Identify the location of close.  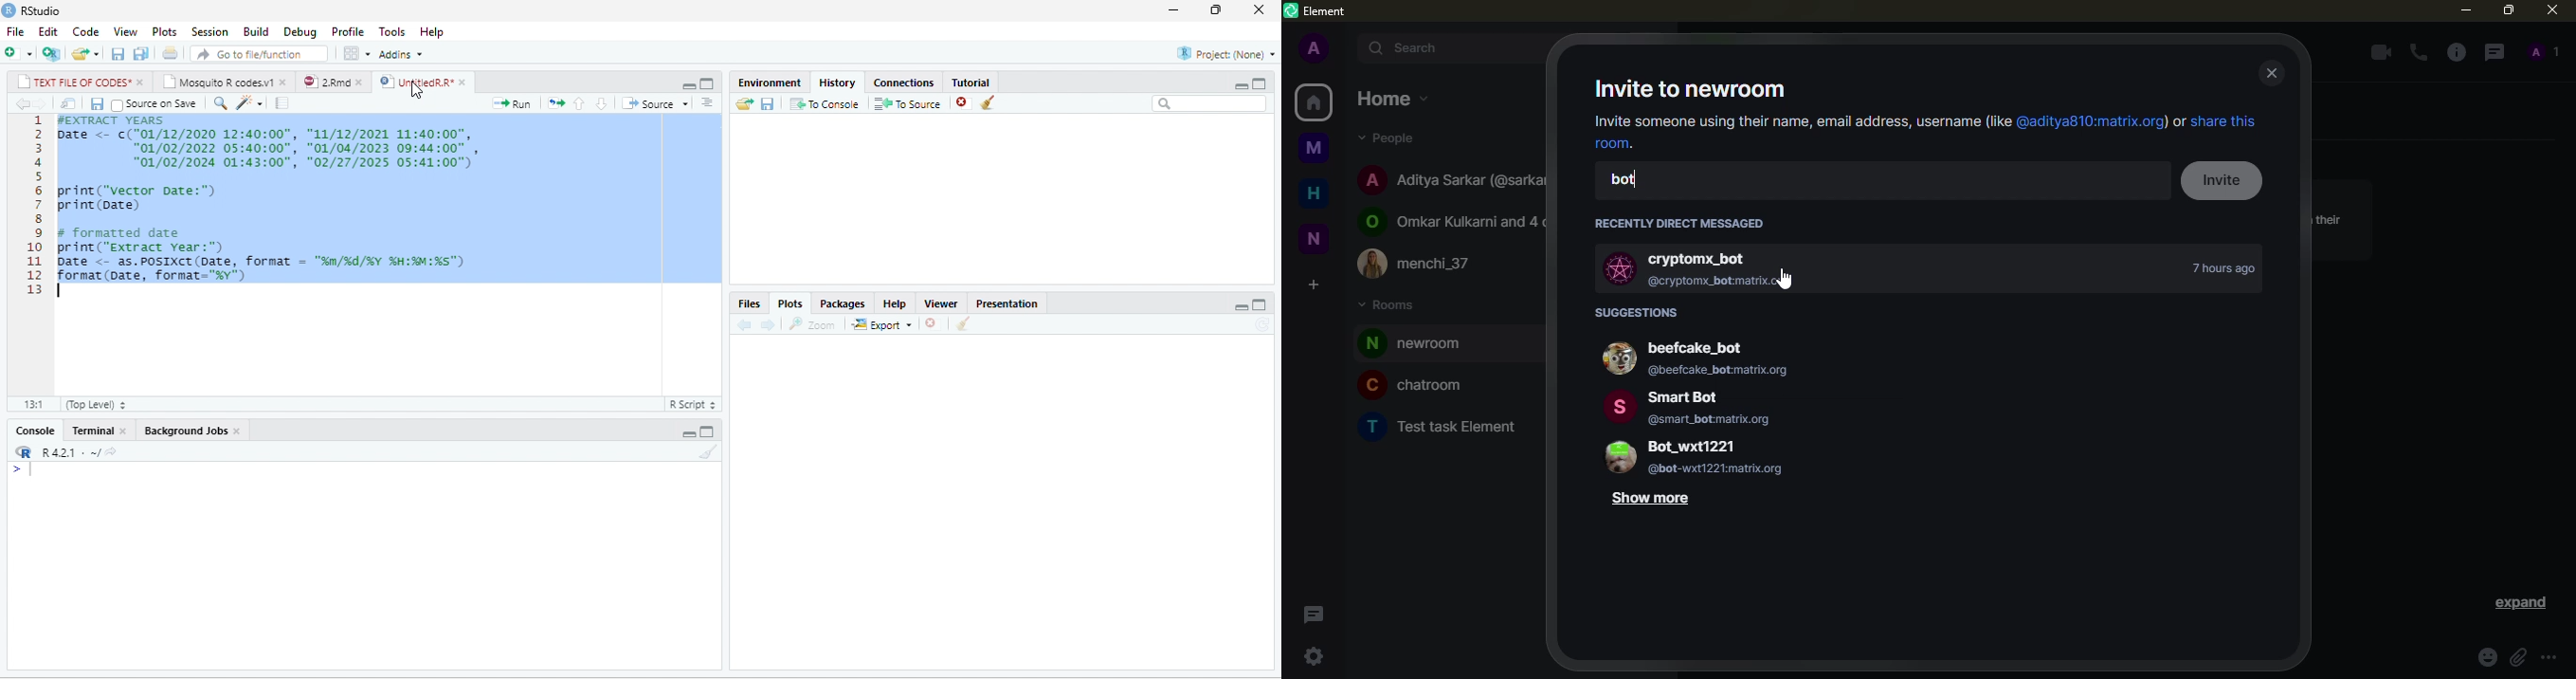
(124, 430).